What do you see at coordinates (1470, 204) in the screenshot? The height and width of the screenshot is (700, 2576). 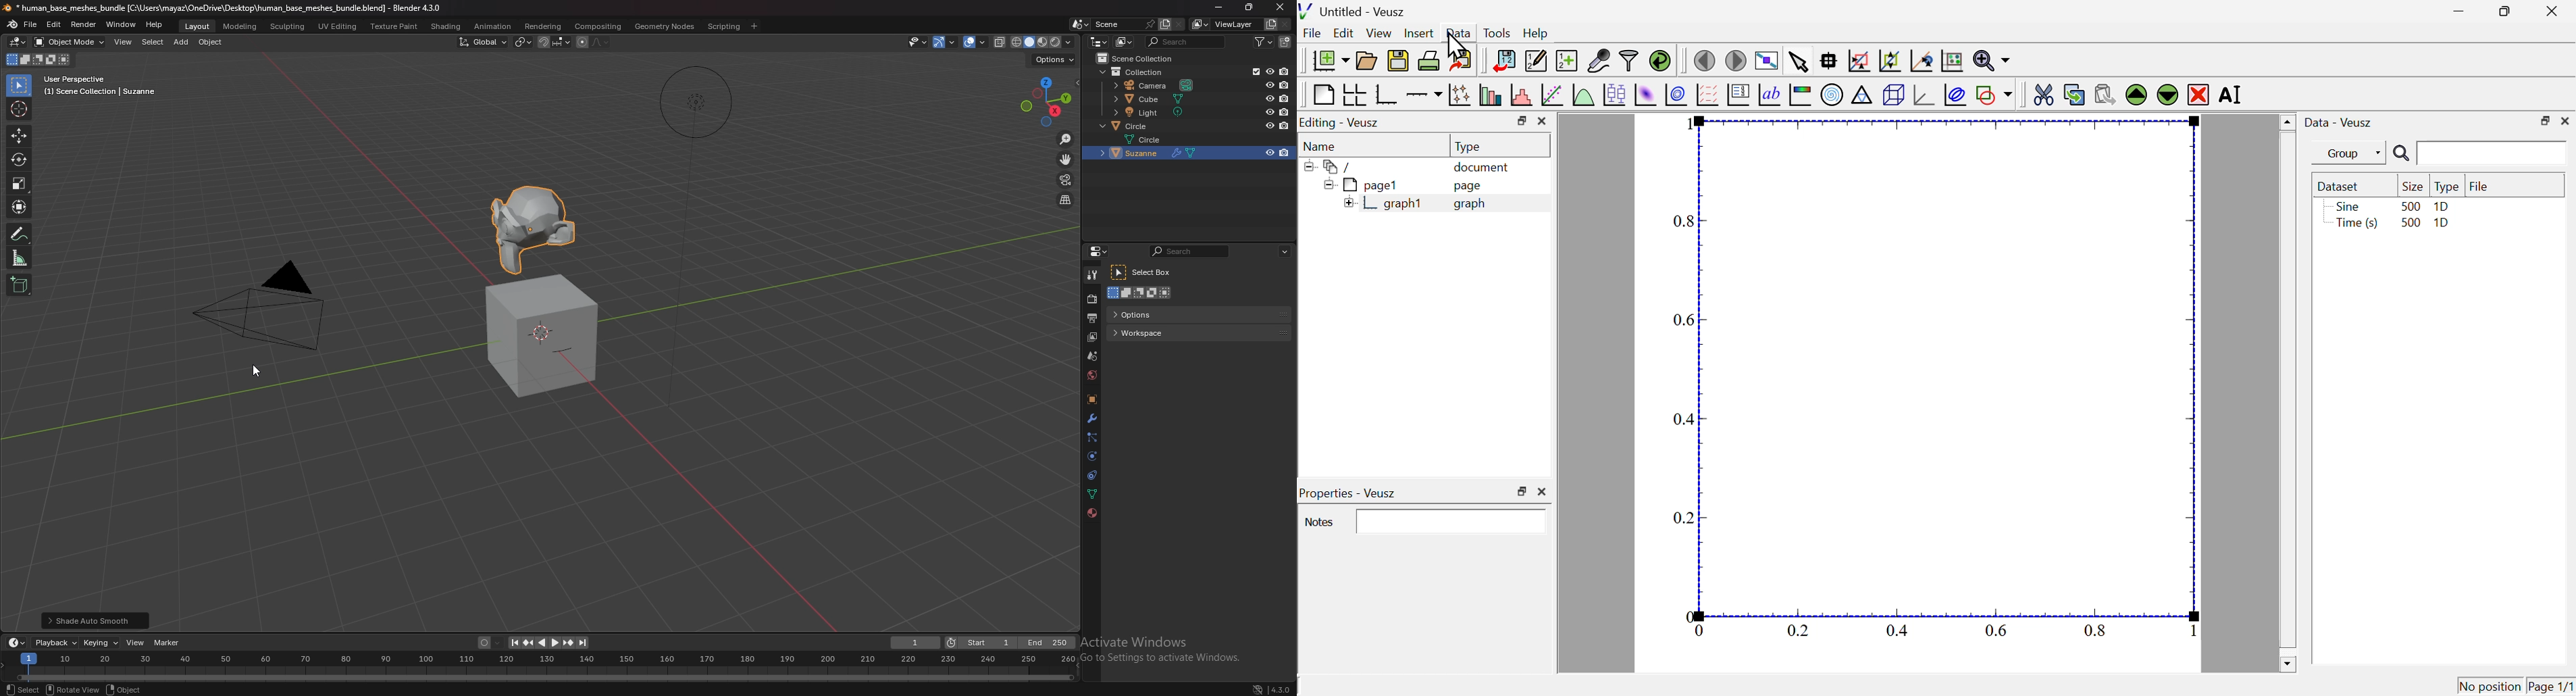 I see `graph` at bounding box center [1470, 204].